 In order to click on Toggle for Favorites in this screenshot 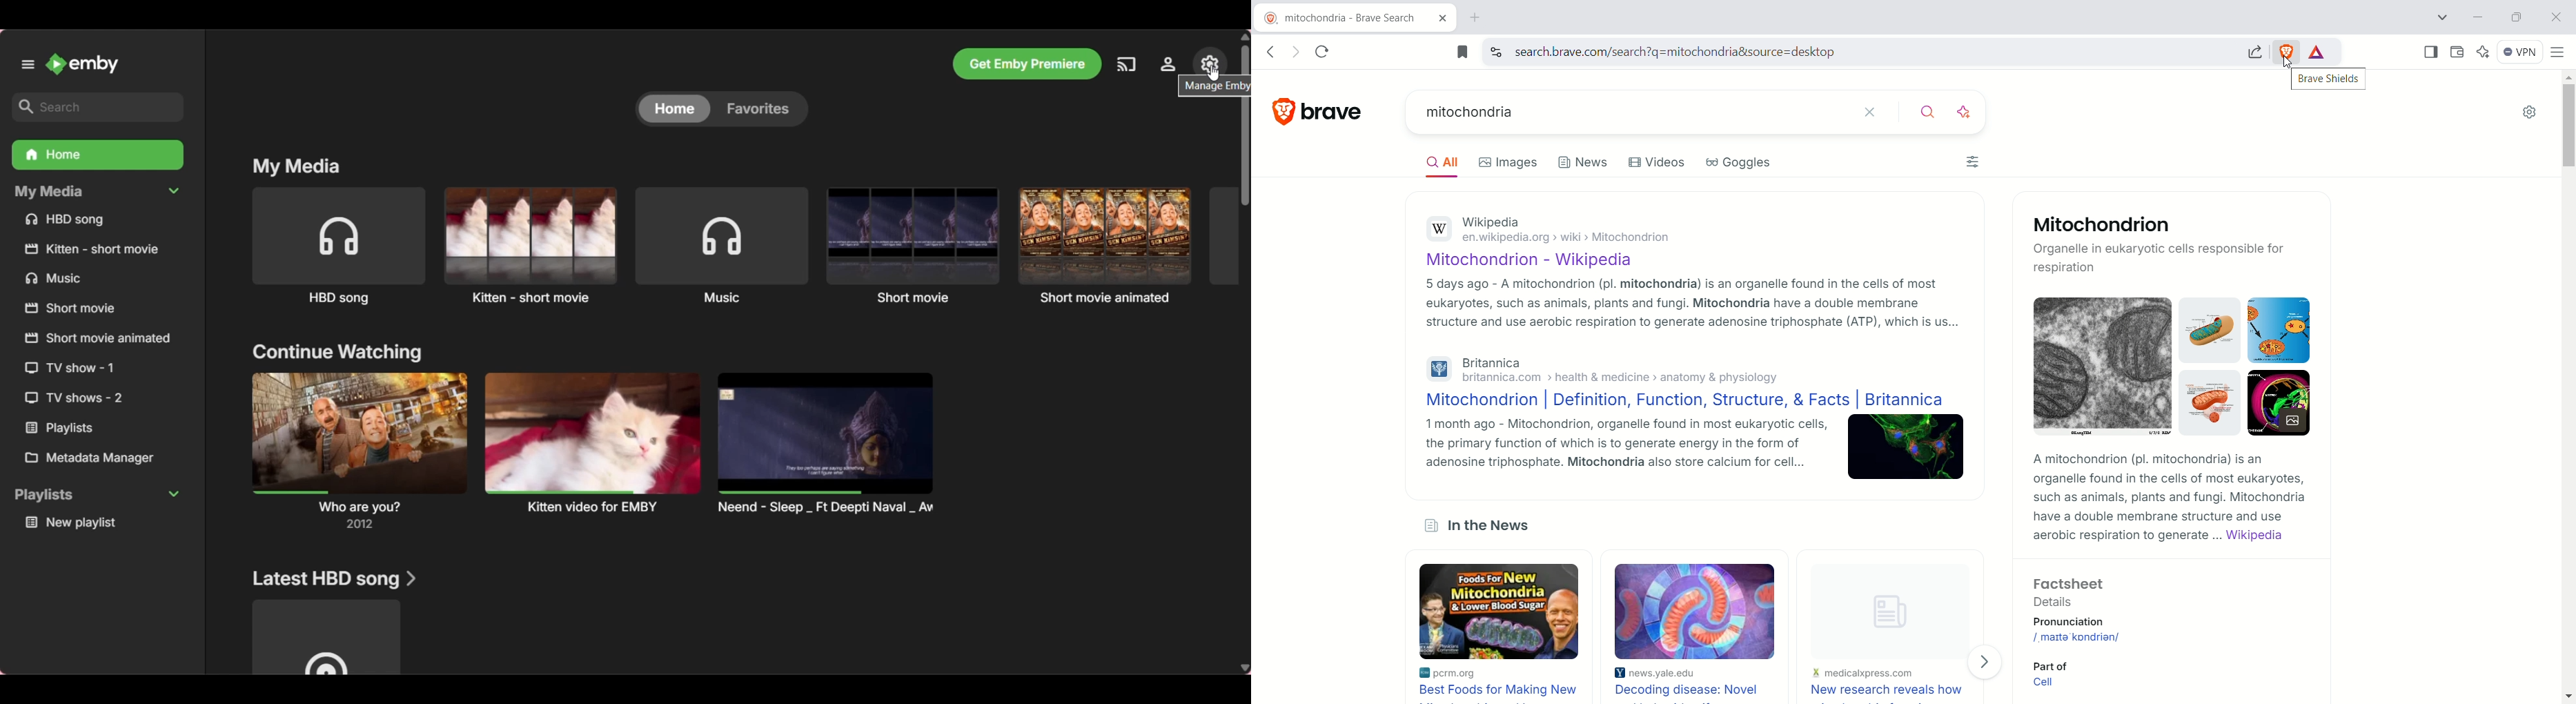, I will do `click(764, 109)`.